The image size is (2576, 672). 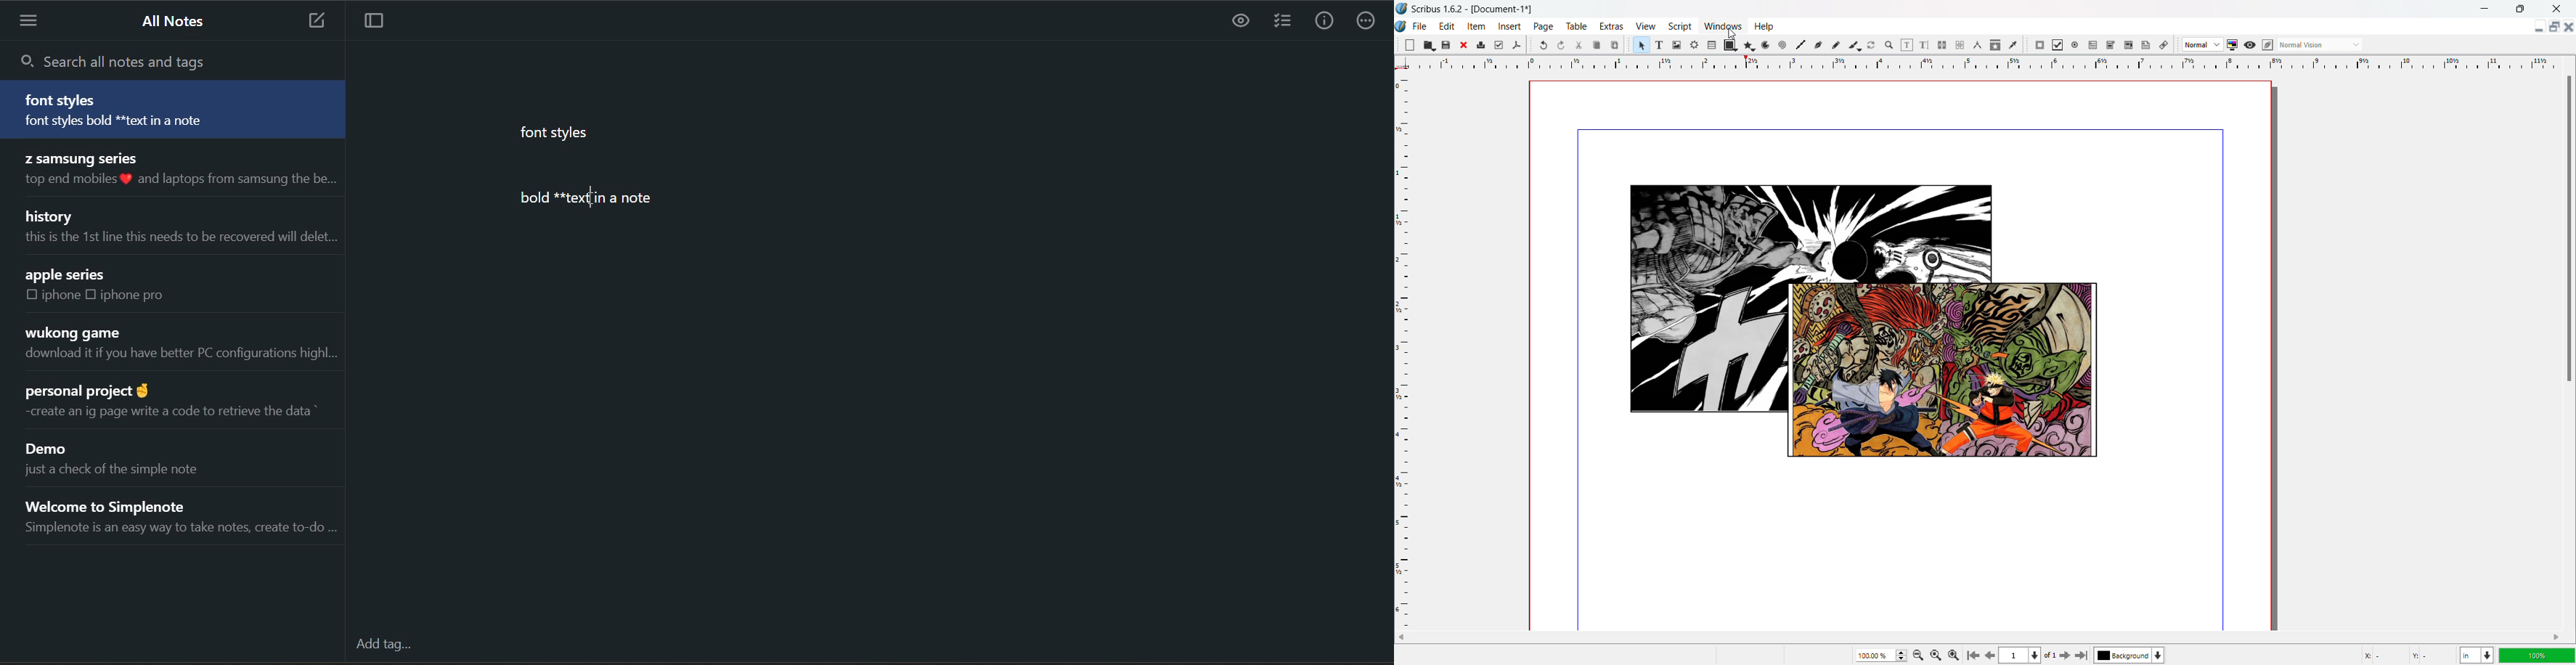 What do you see at coordinates (2076, 44) in the screenshot?
I see `pdf radio button` at bounding box center [2076, 44].